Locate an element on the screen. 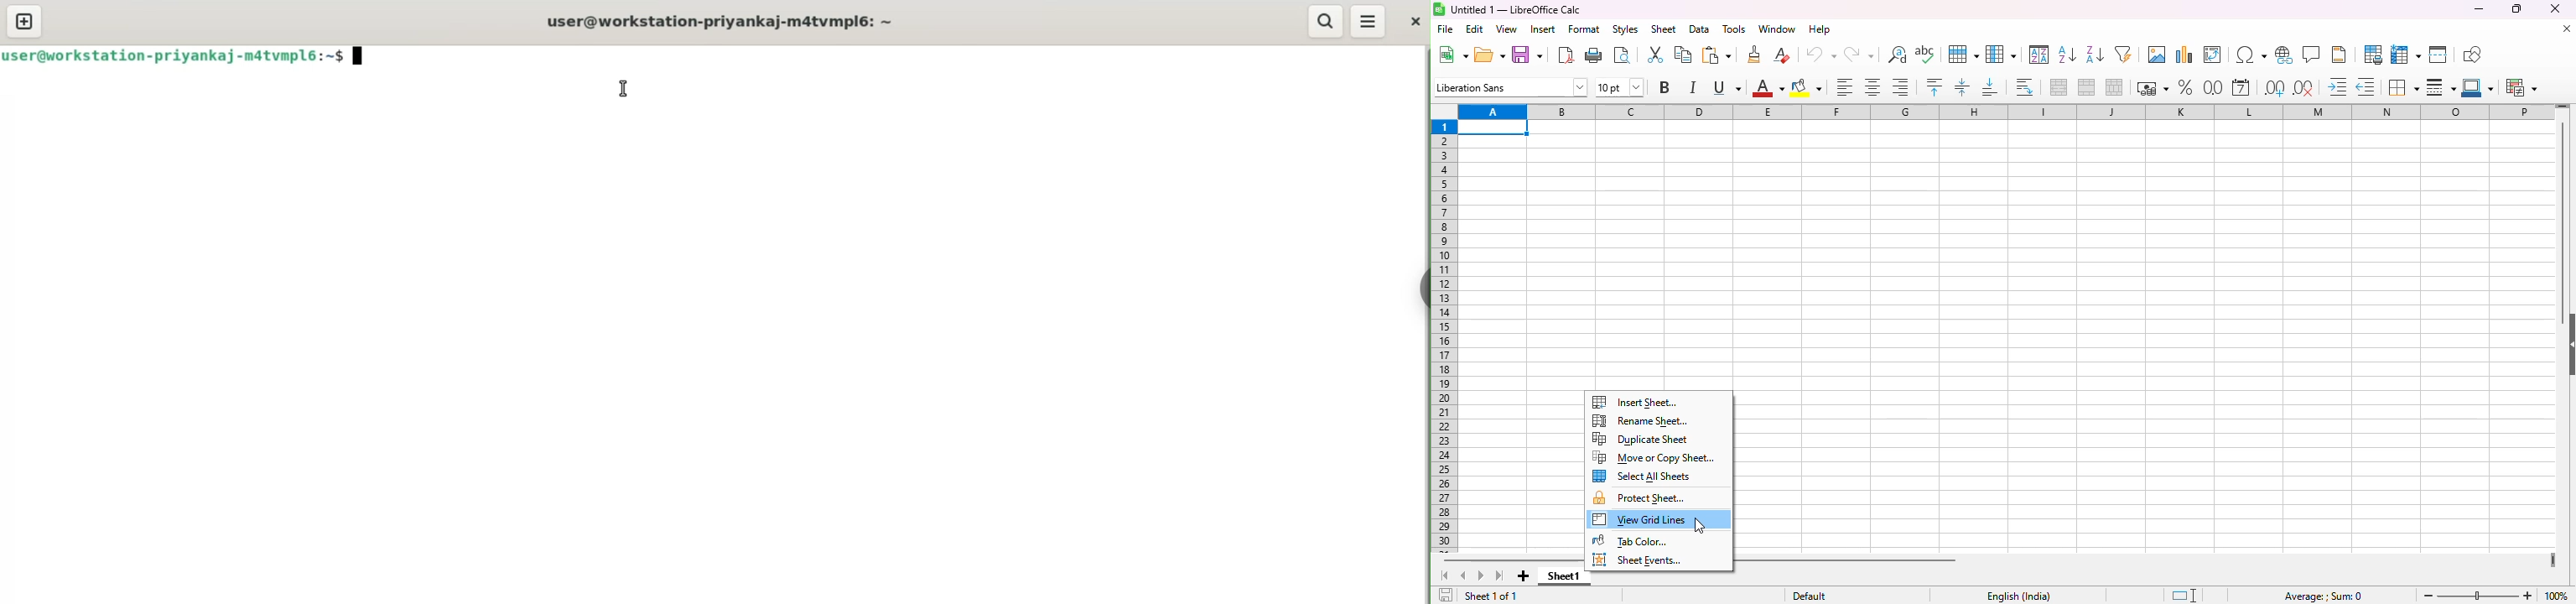 The image size is (2576, 616). sheet 1 of 1  is located at coordinates (1492, 596).